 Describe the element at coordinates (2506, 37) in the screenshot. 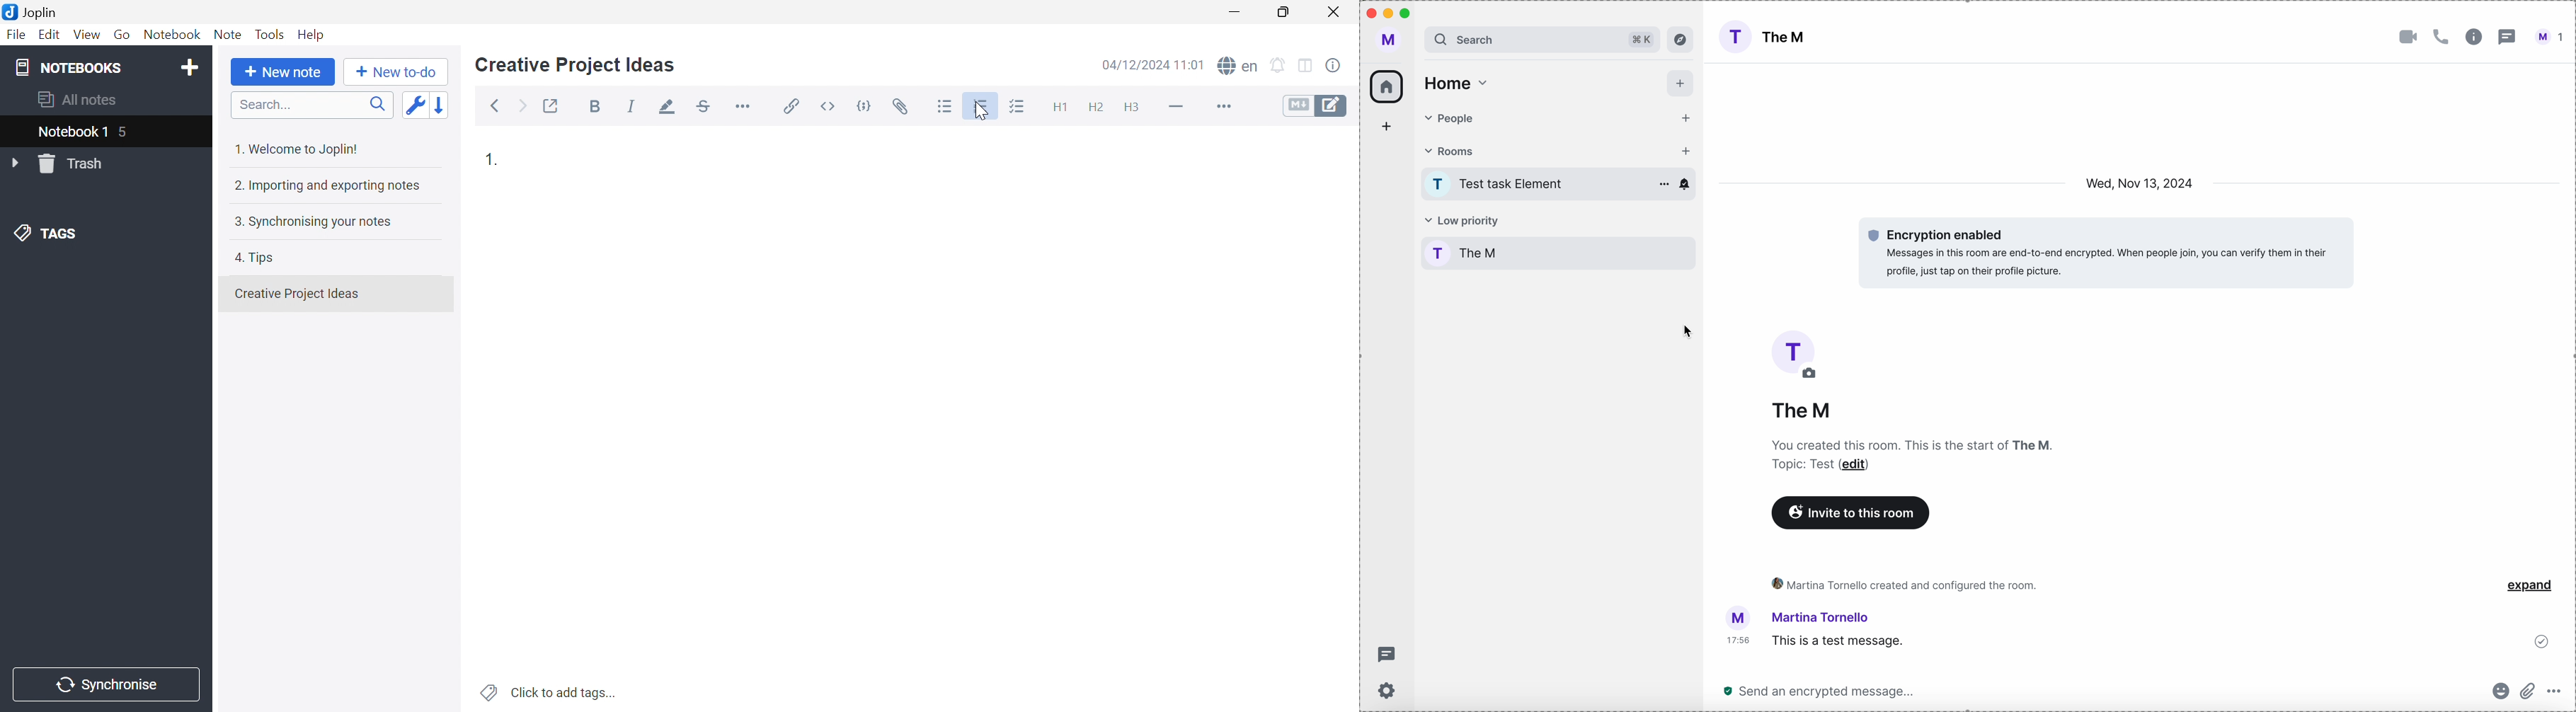

I see `threads` at that location.